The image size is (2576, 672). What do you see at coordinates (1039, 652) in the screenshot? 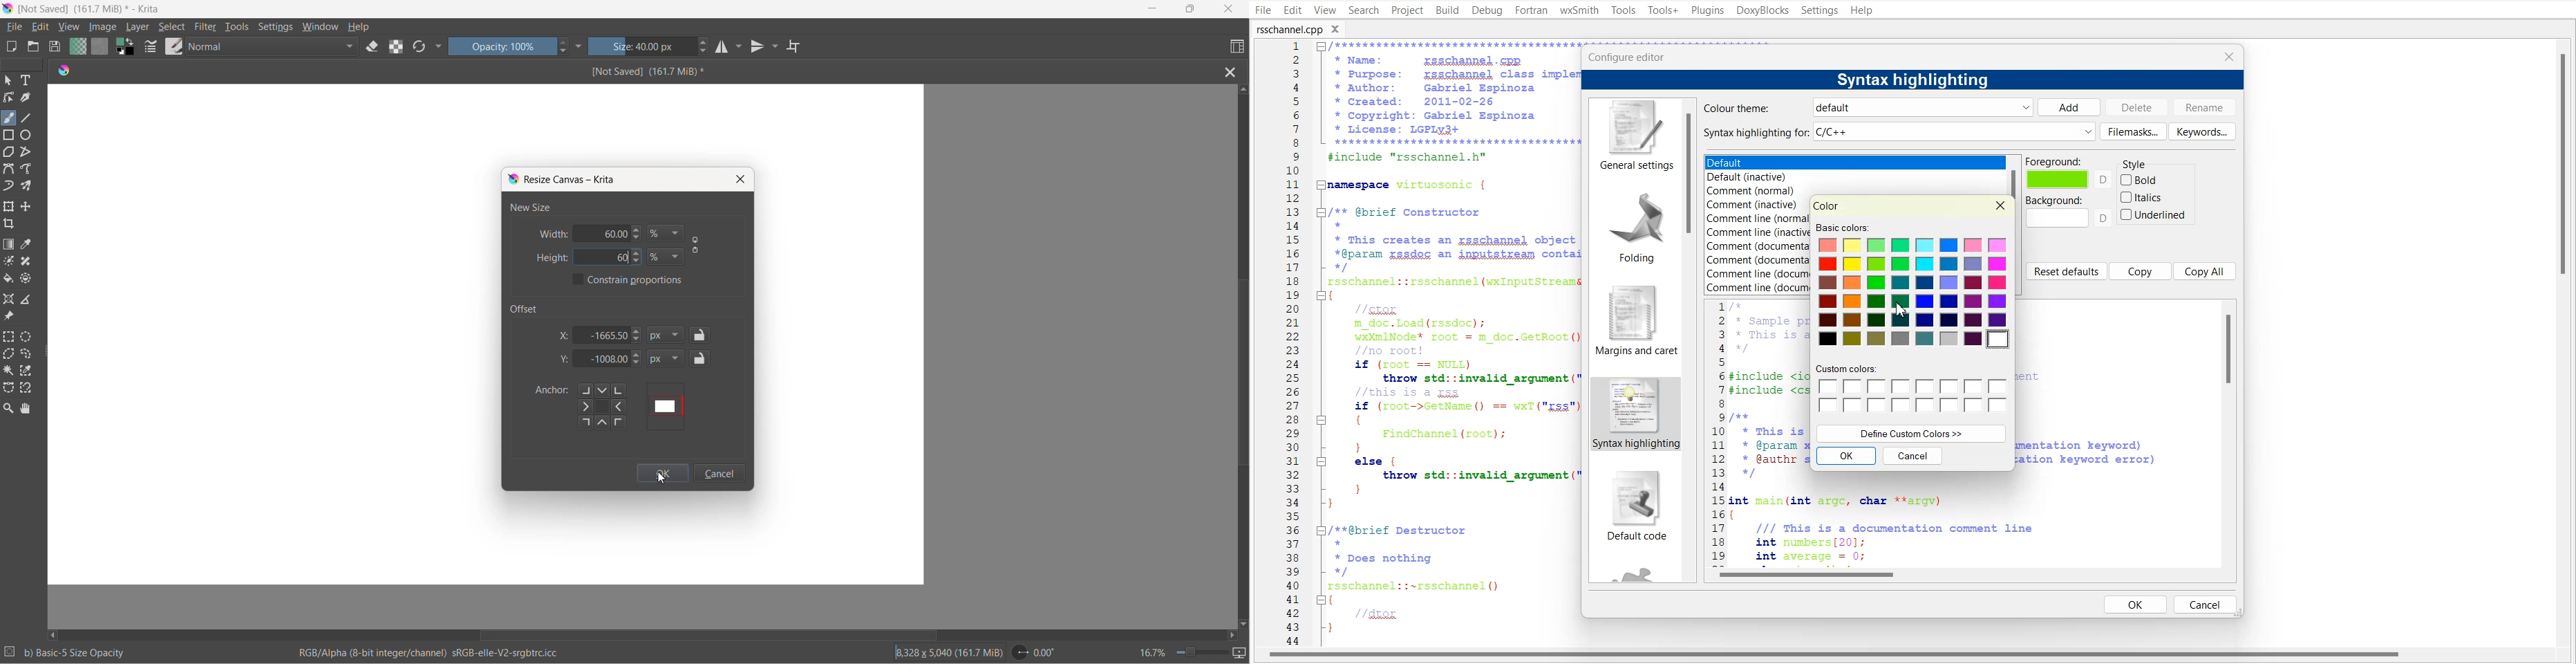
I see `rotation` at bounding box center [1039, 652].